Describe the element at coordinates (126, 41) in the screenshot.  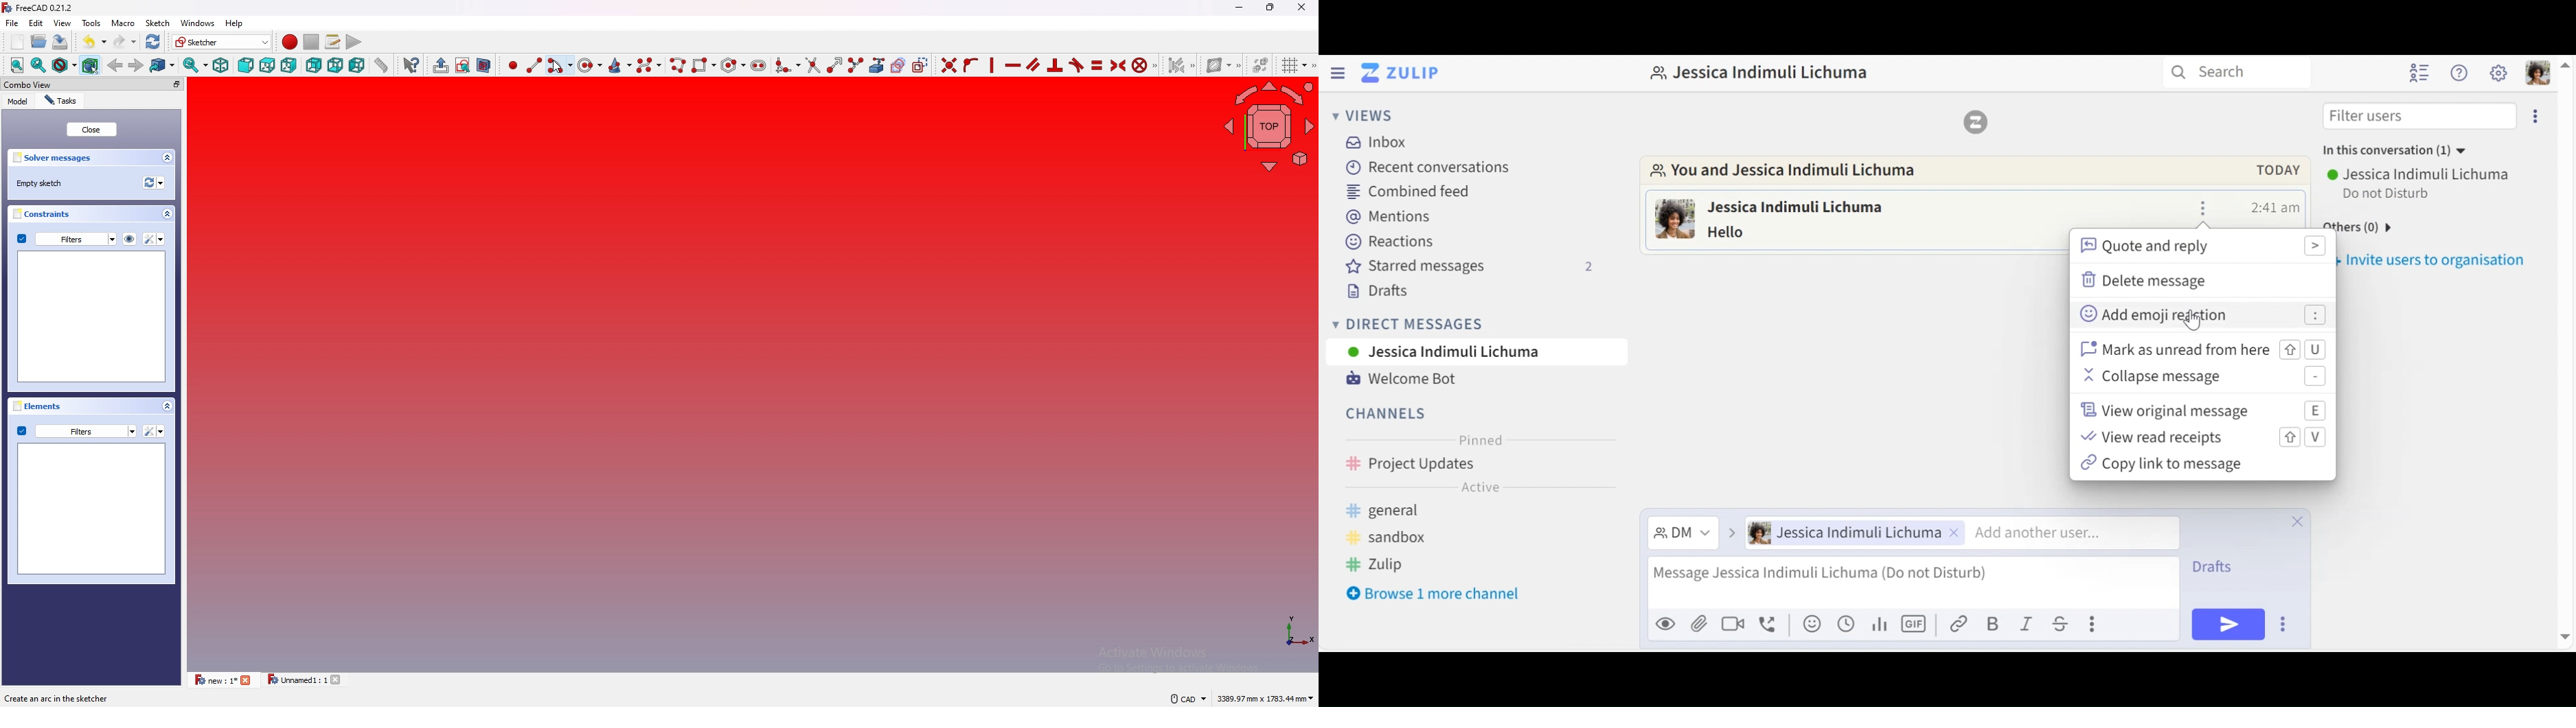
I see `redo` at that location.